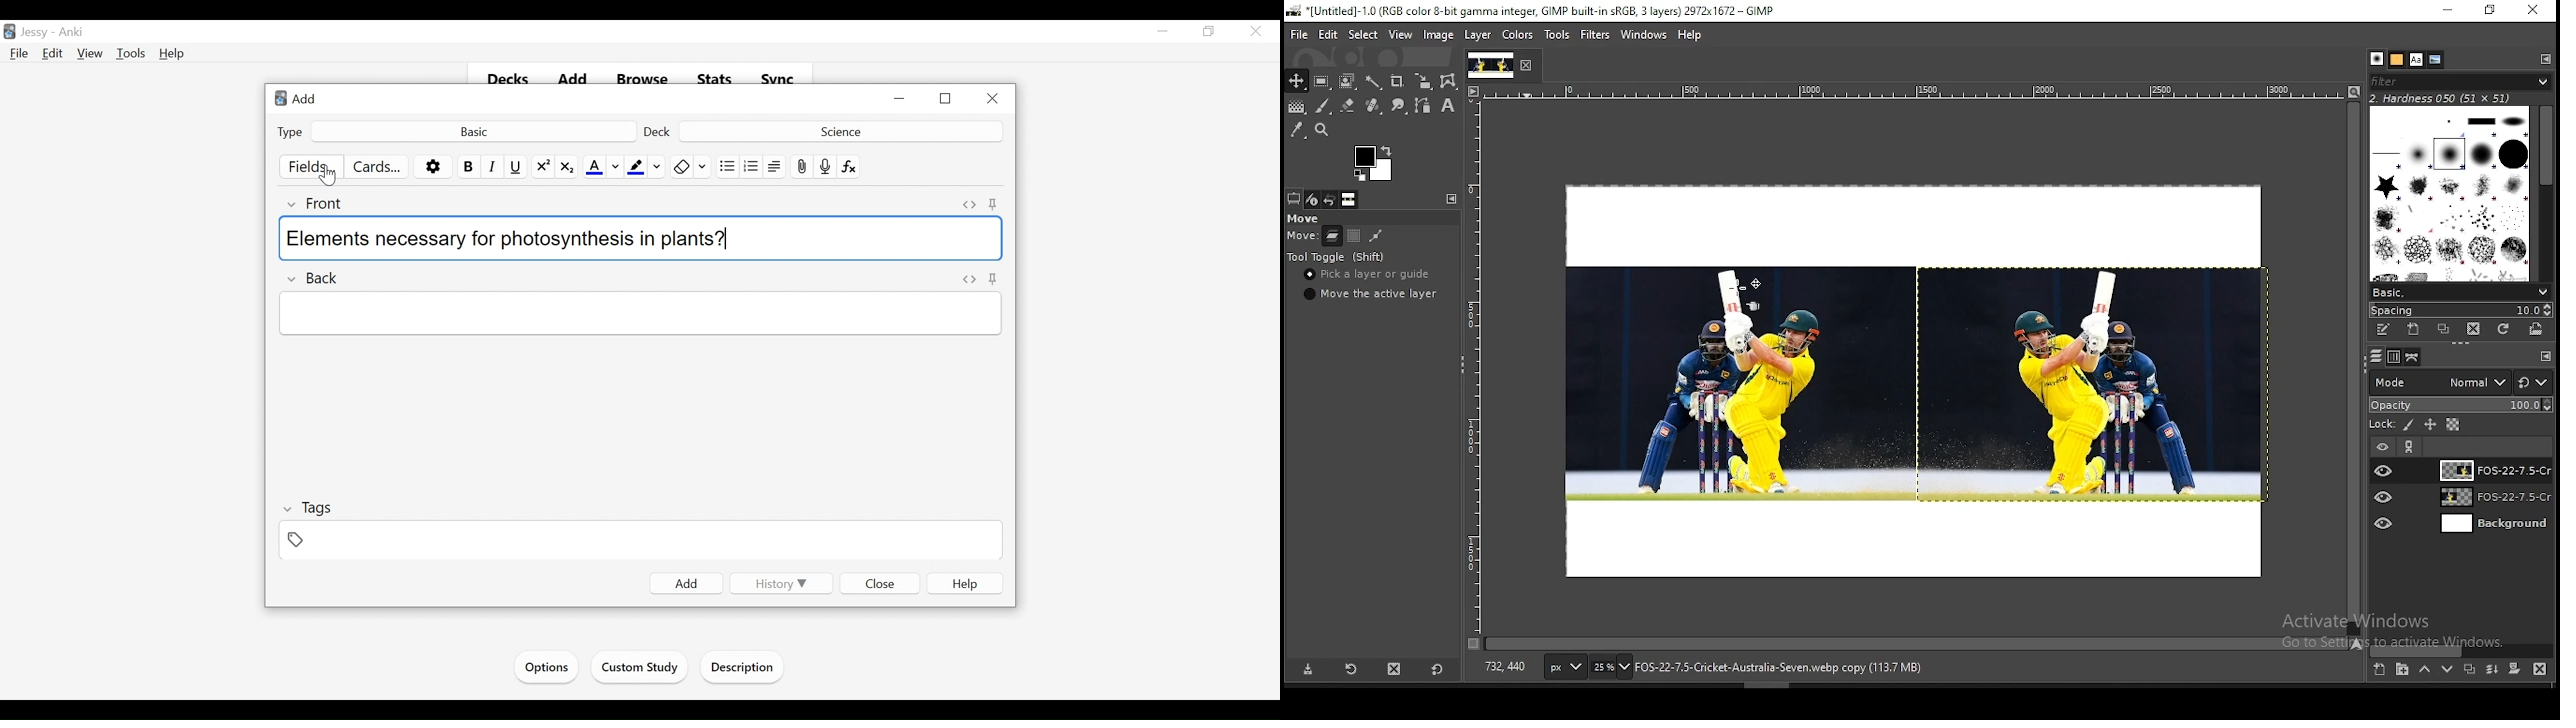  Describe the element at coordinates (509, 80) in the screenshot. I see `Decks` at that location.